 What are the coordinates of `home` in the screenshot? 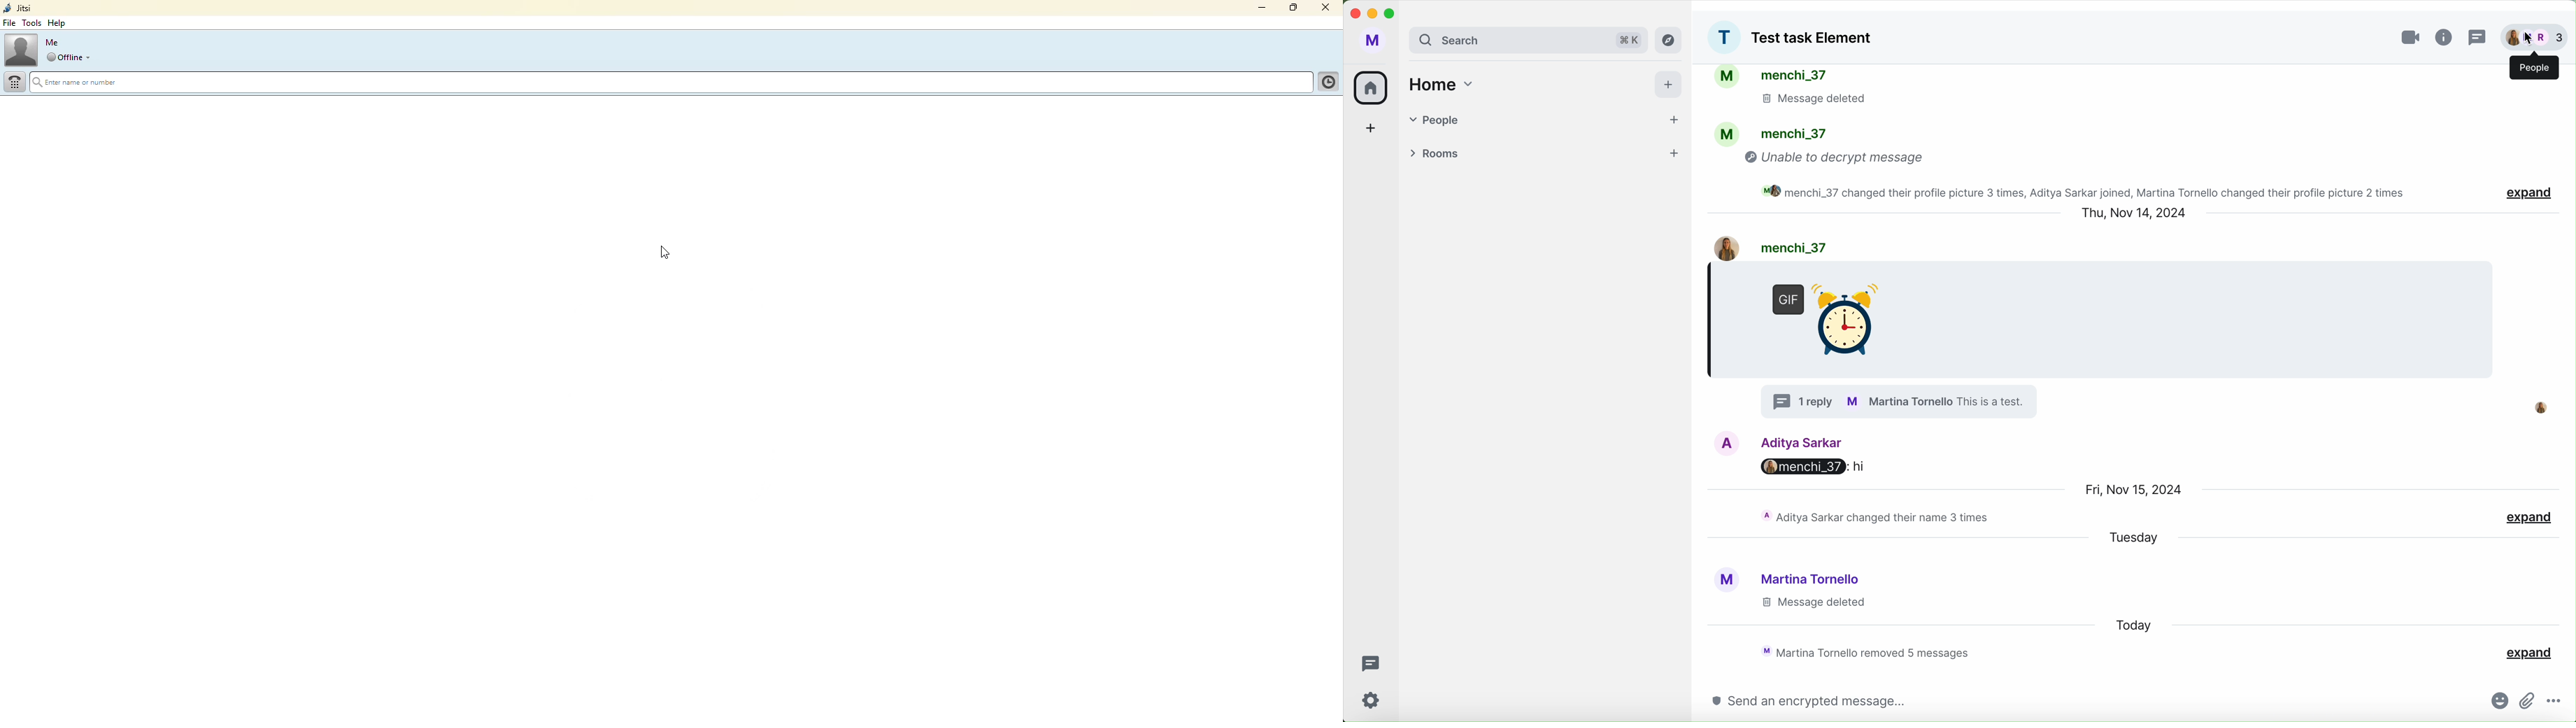 It's located at (1445, 86).